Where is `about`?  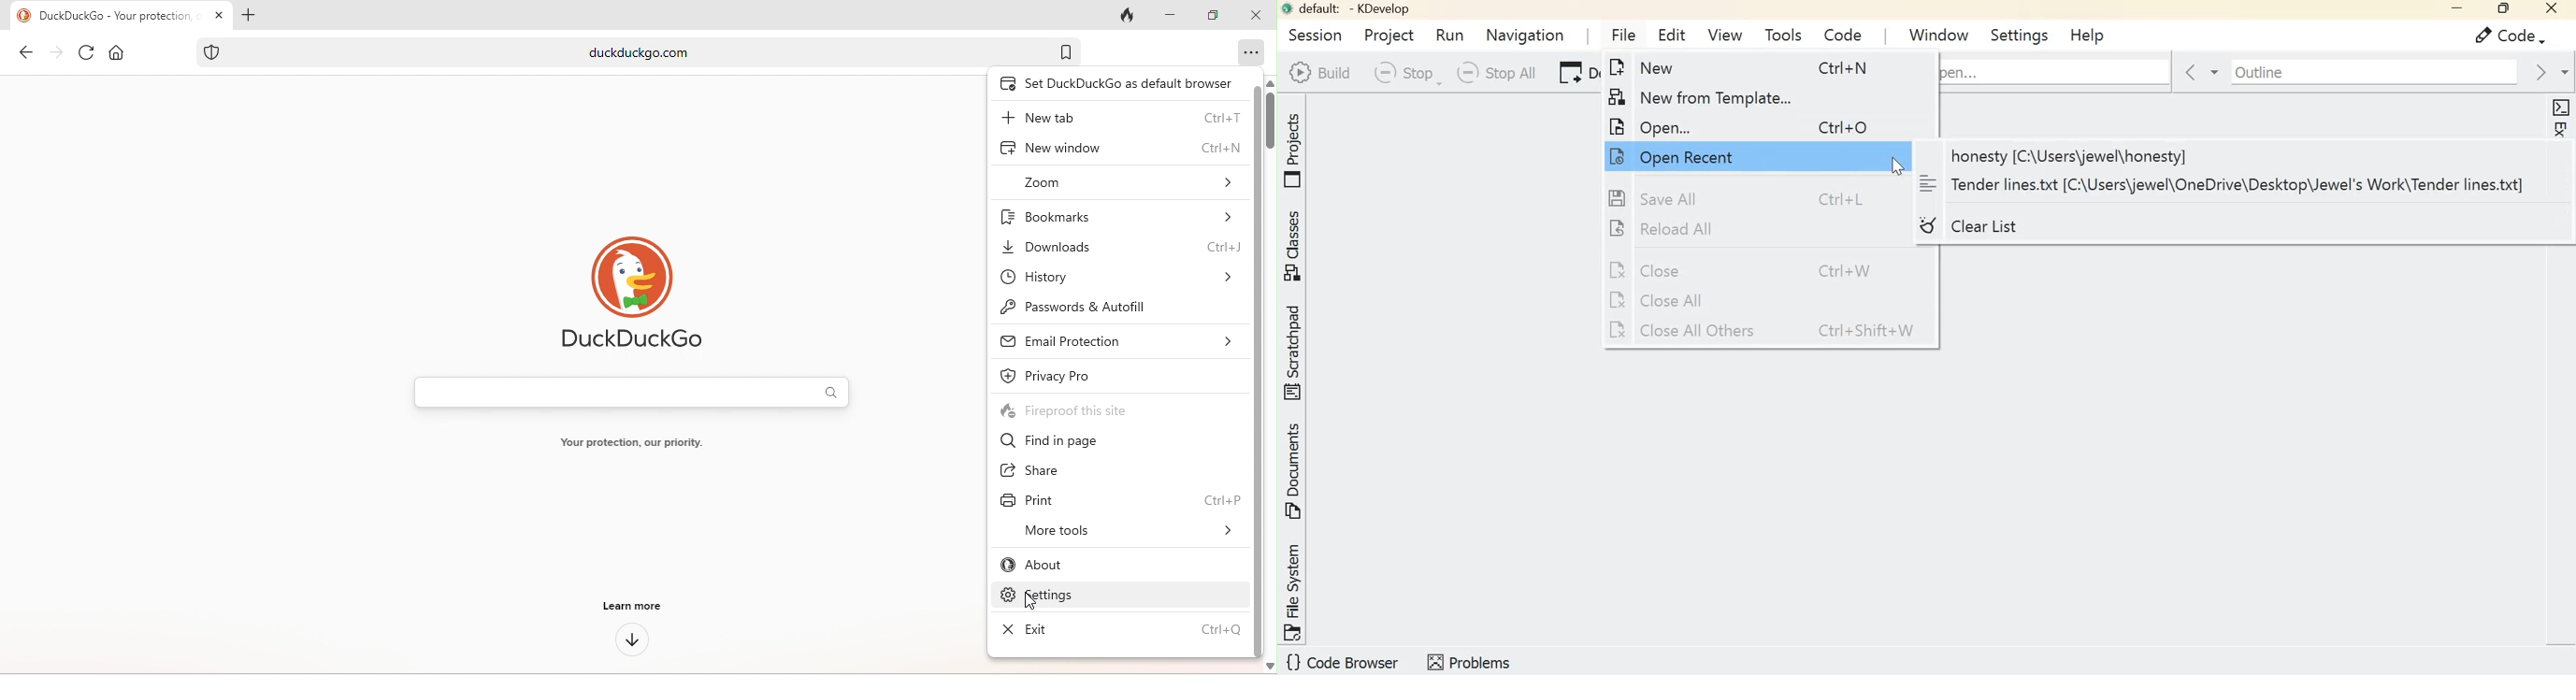
about is located at coordinates (1051, 563).